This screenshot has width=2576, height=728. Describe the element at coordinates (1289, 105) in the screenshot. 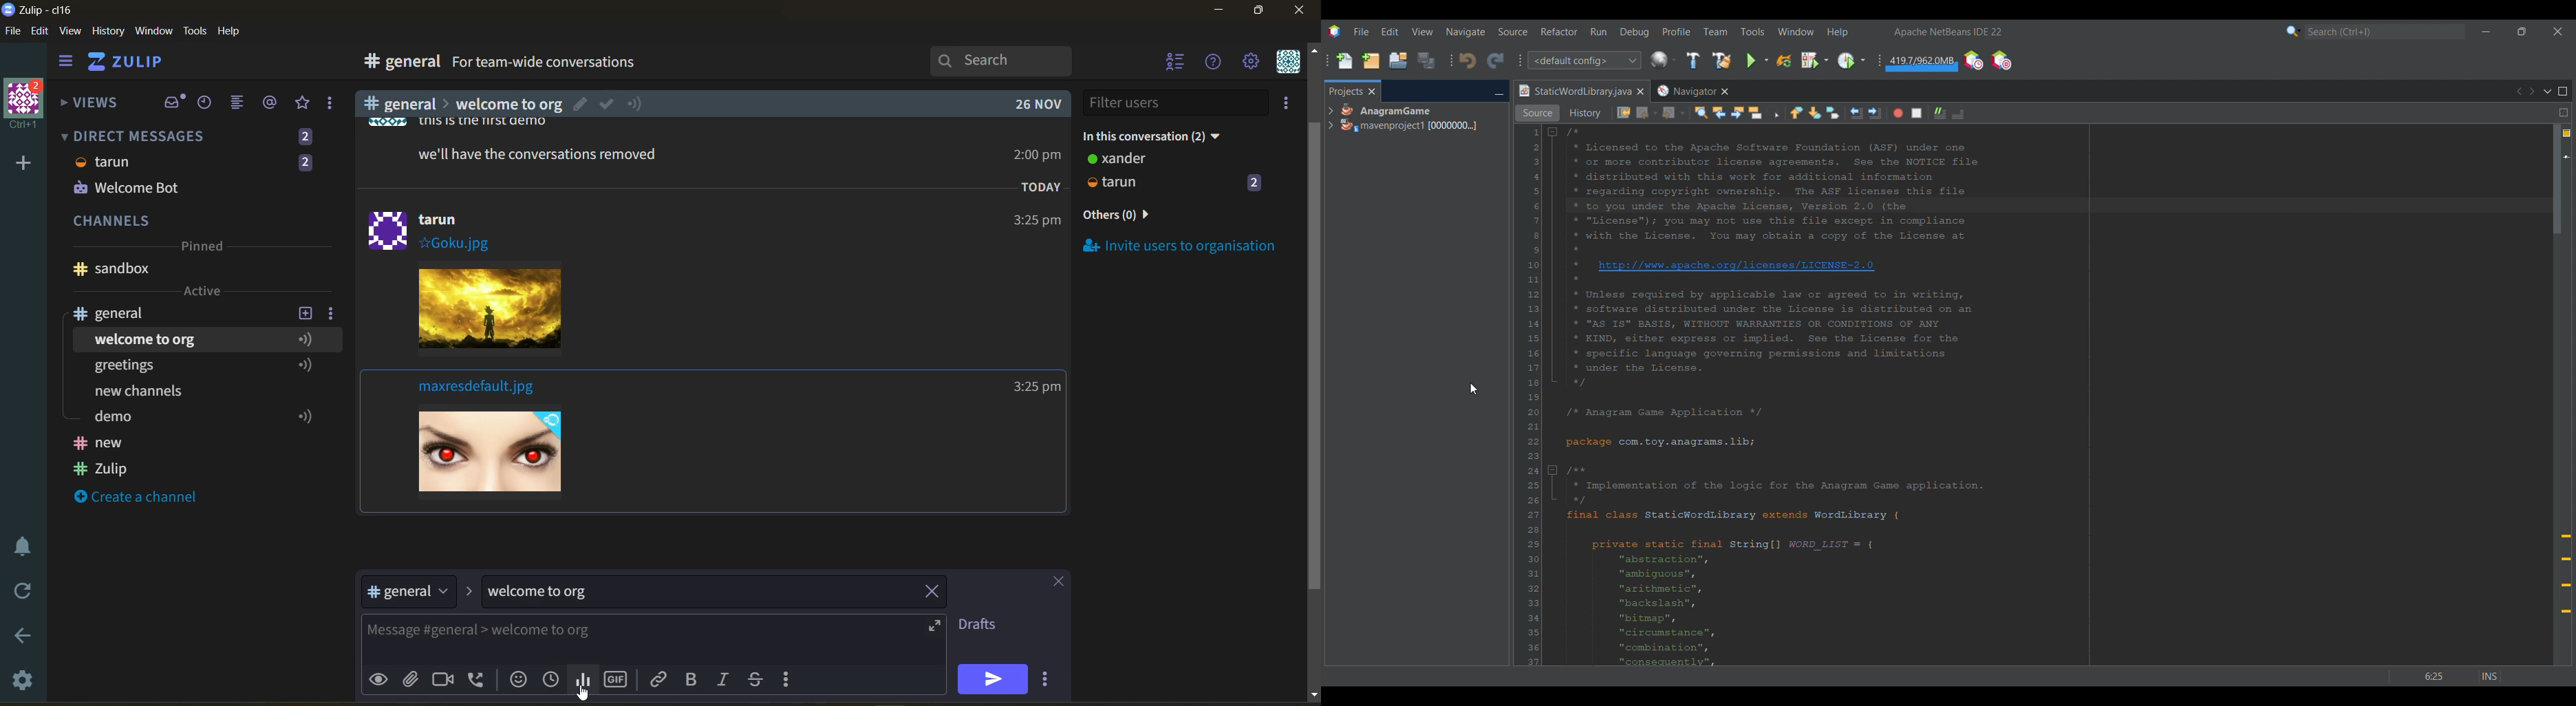

I see `invite users to organisation` at that location.